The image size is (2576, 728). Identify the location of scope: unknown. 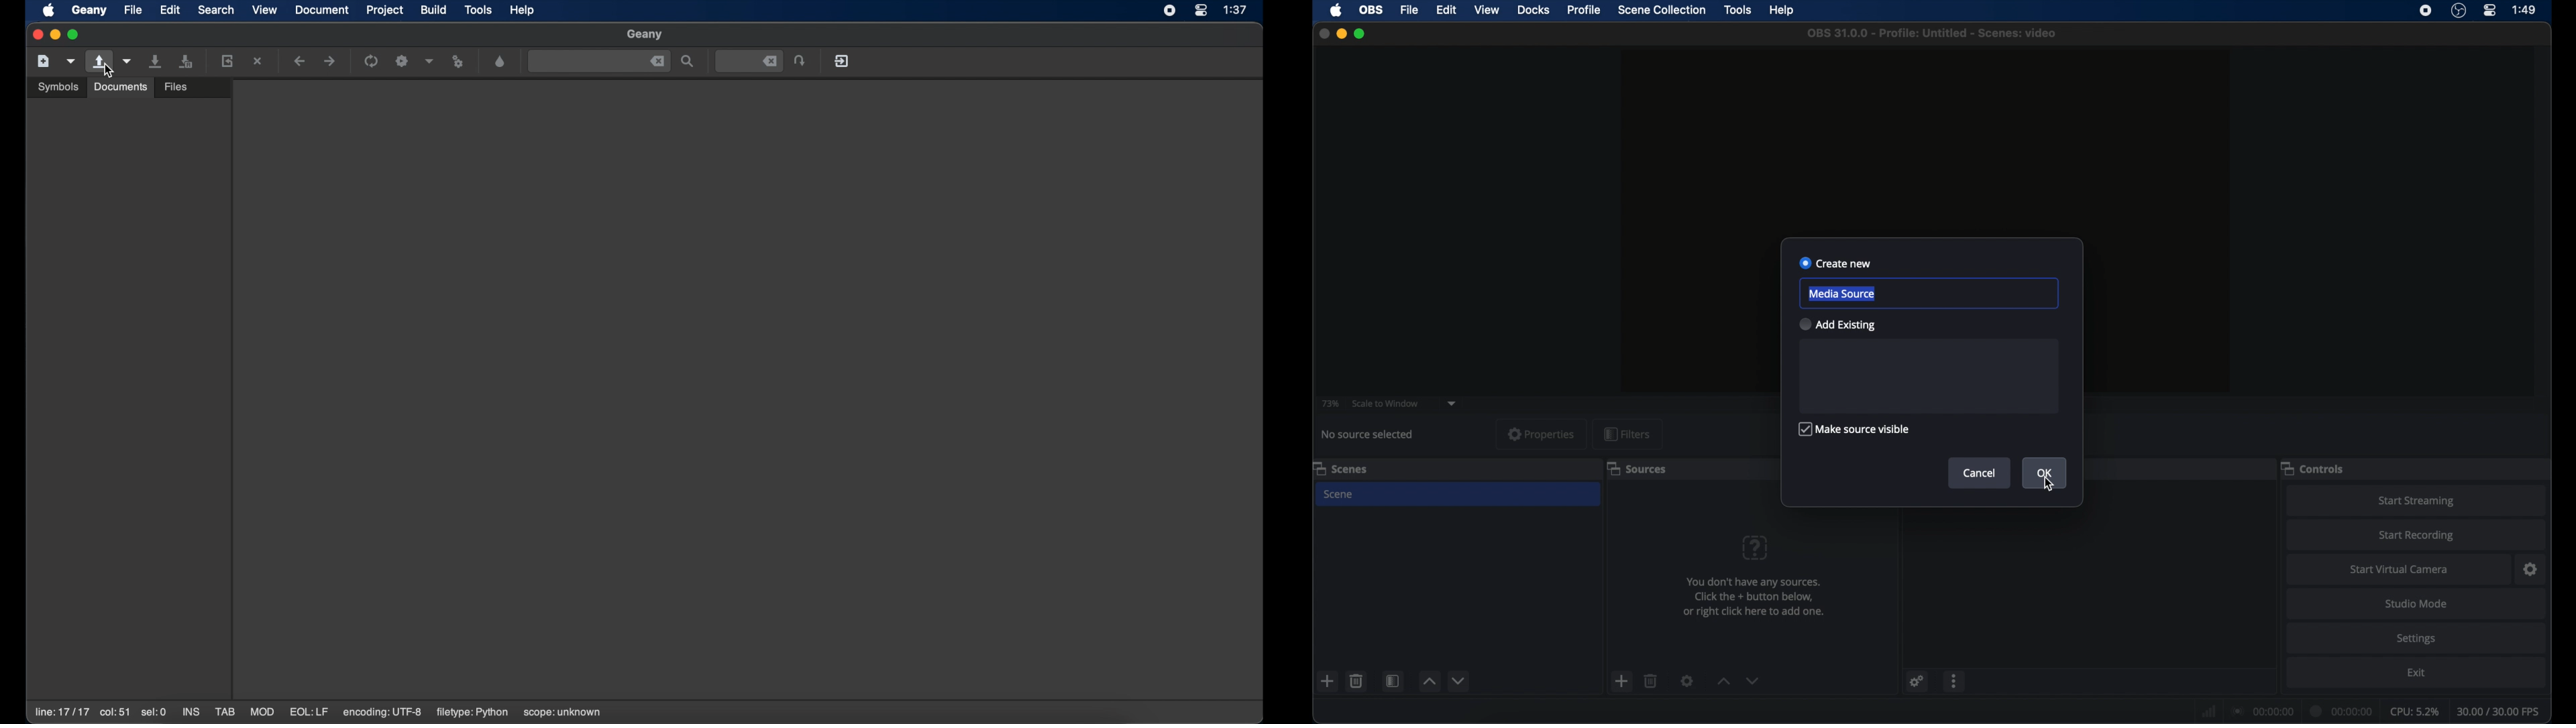
(563, 713).